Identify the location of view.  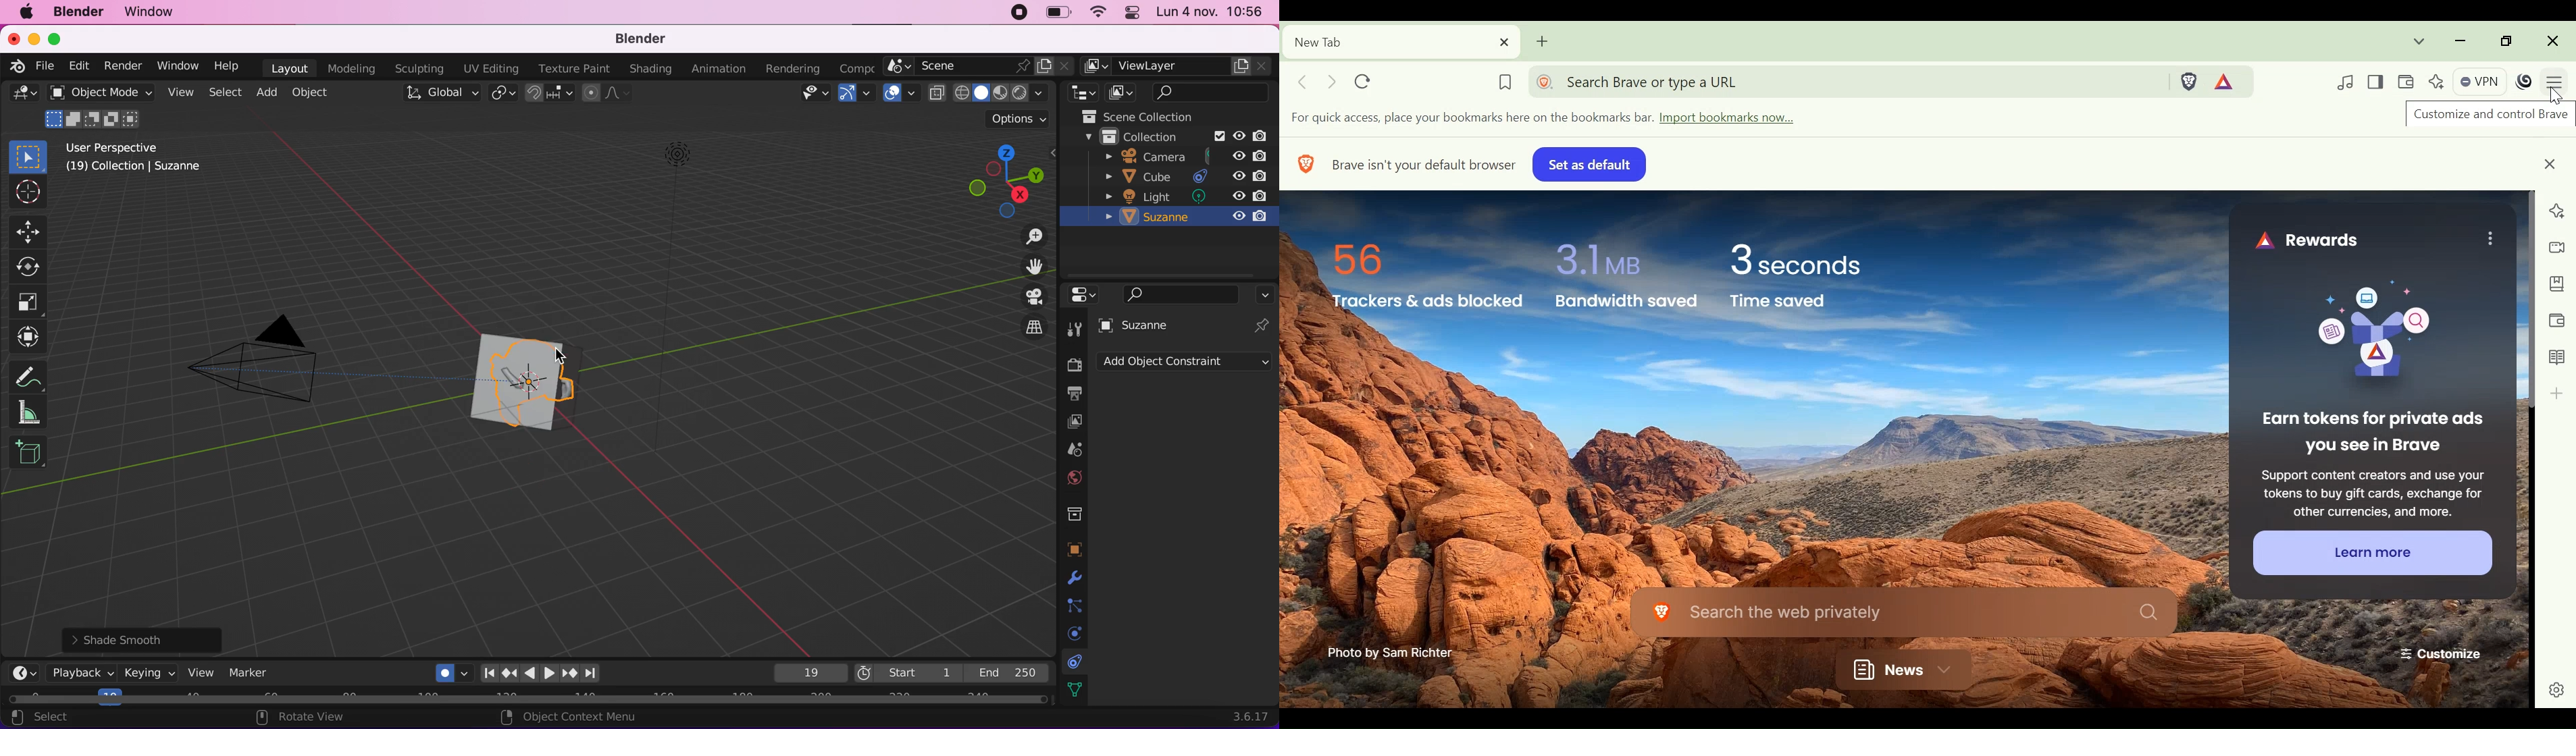
(202, 672).